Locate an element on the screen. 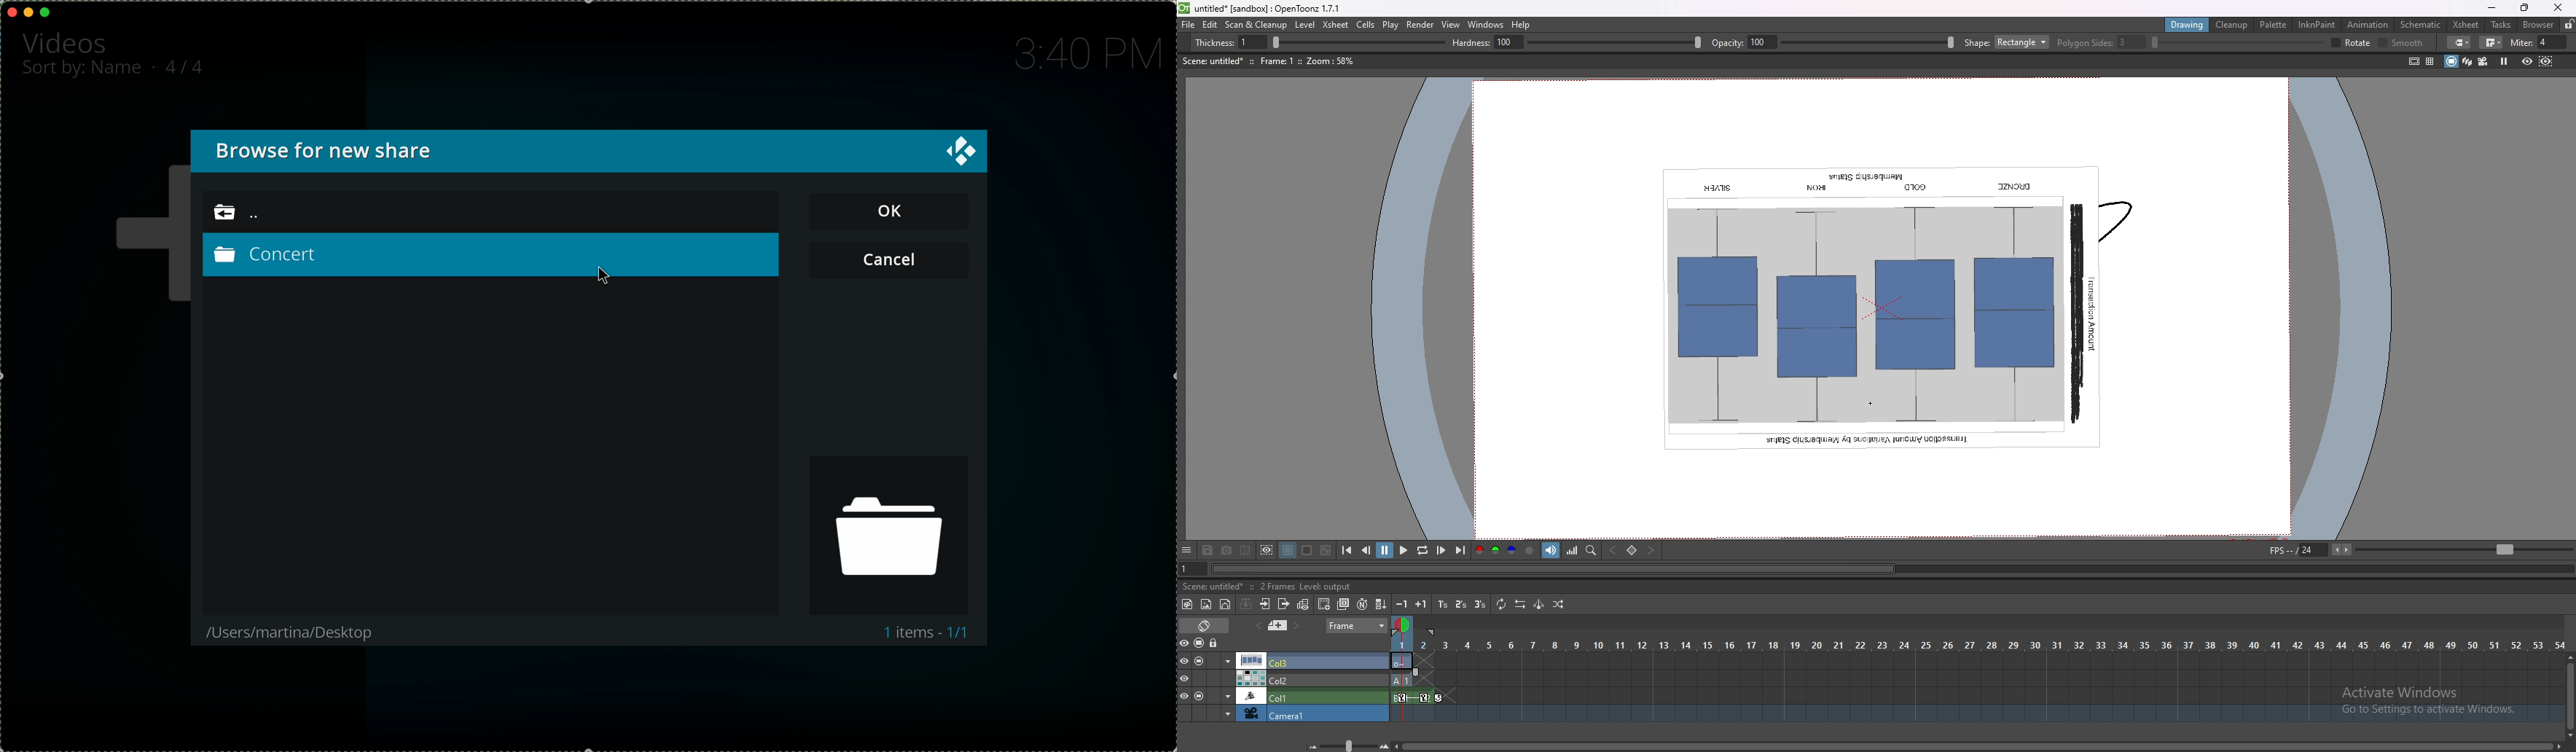 The width and height of the screenshot is (2576, 756). go back is located at coordinates (253, 214).